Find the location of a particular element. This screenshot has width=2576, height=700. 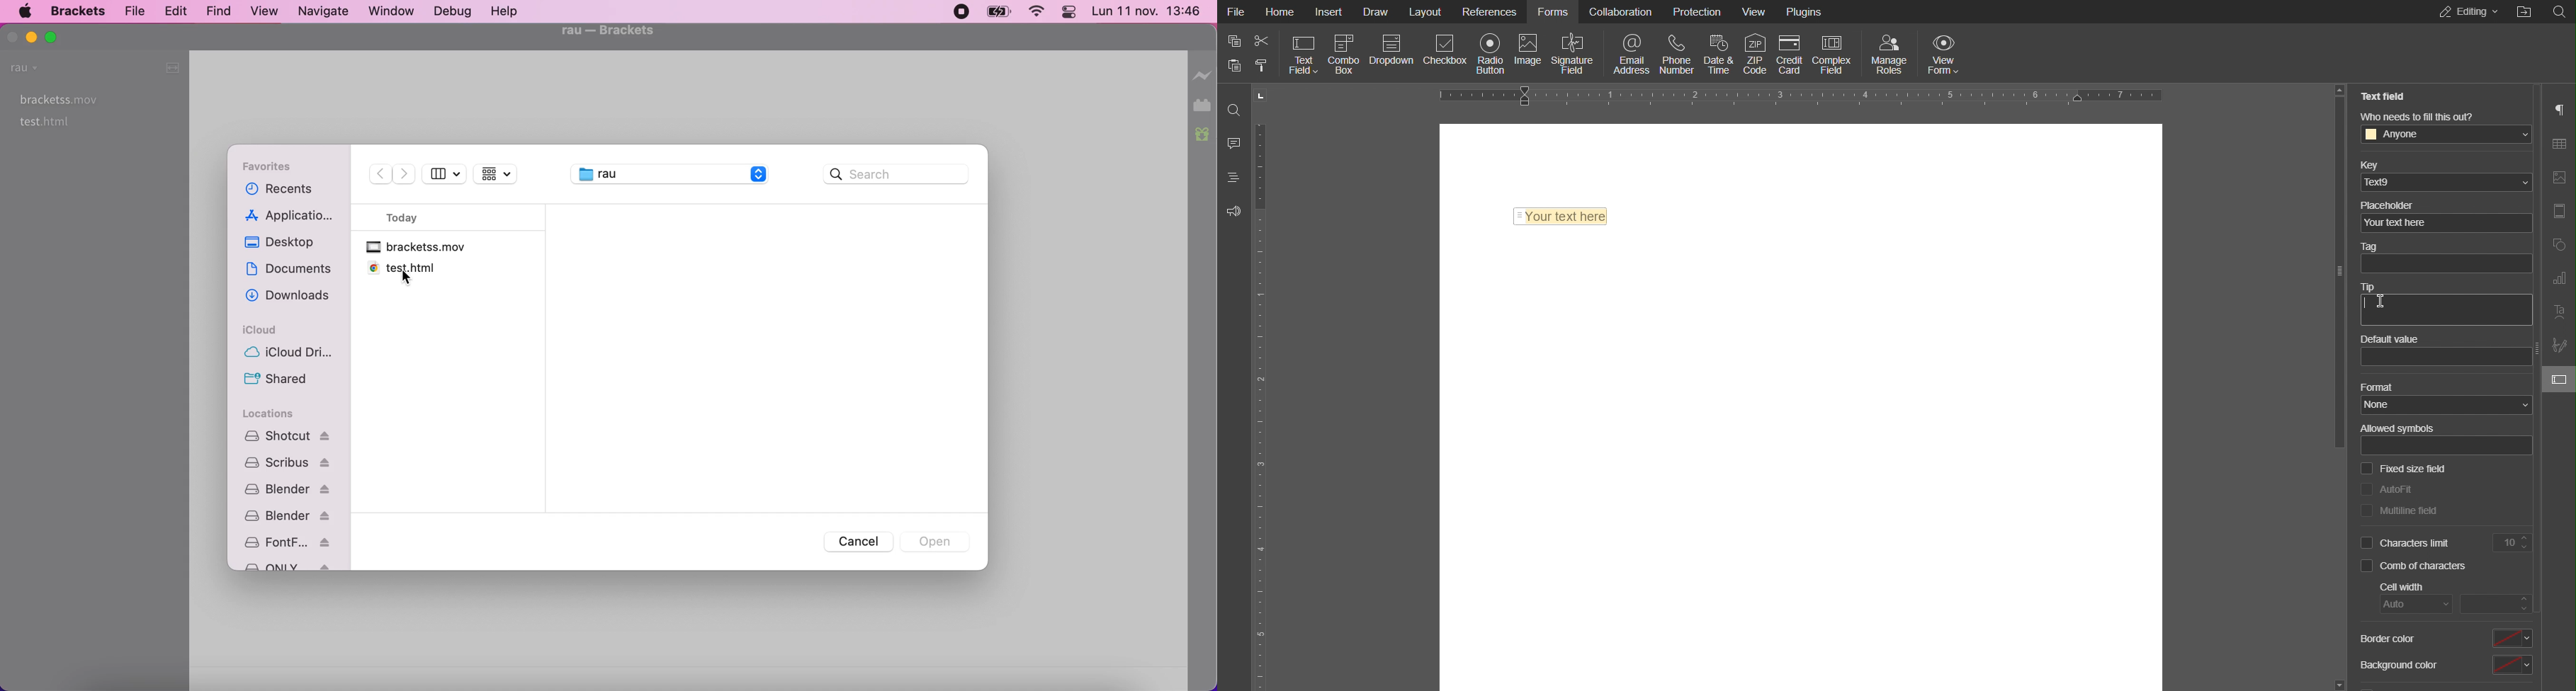

checkbox is located at coordinates (2365, 488).